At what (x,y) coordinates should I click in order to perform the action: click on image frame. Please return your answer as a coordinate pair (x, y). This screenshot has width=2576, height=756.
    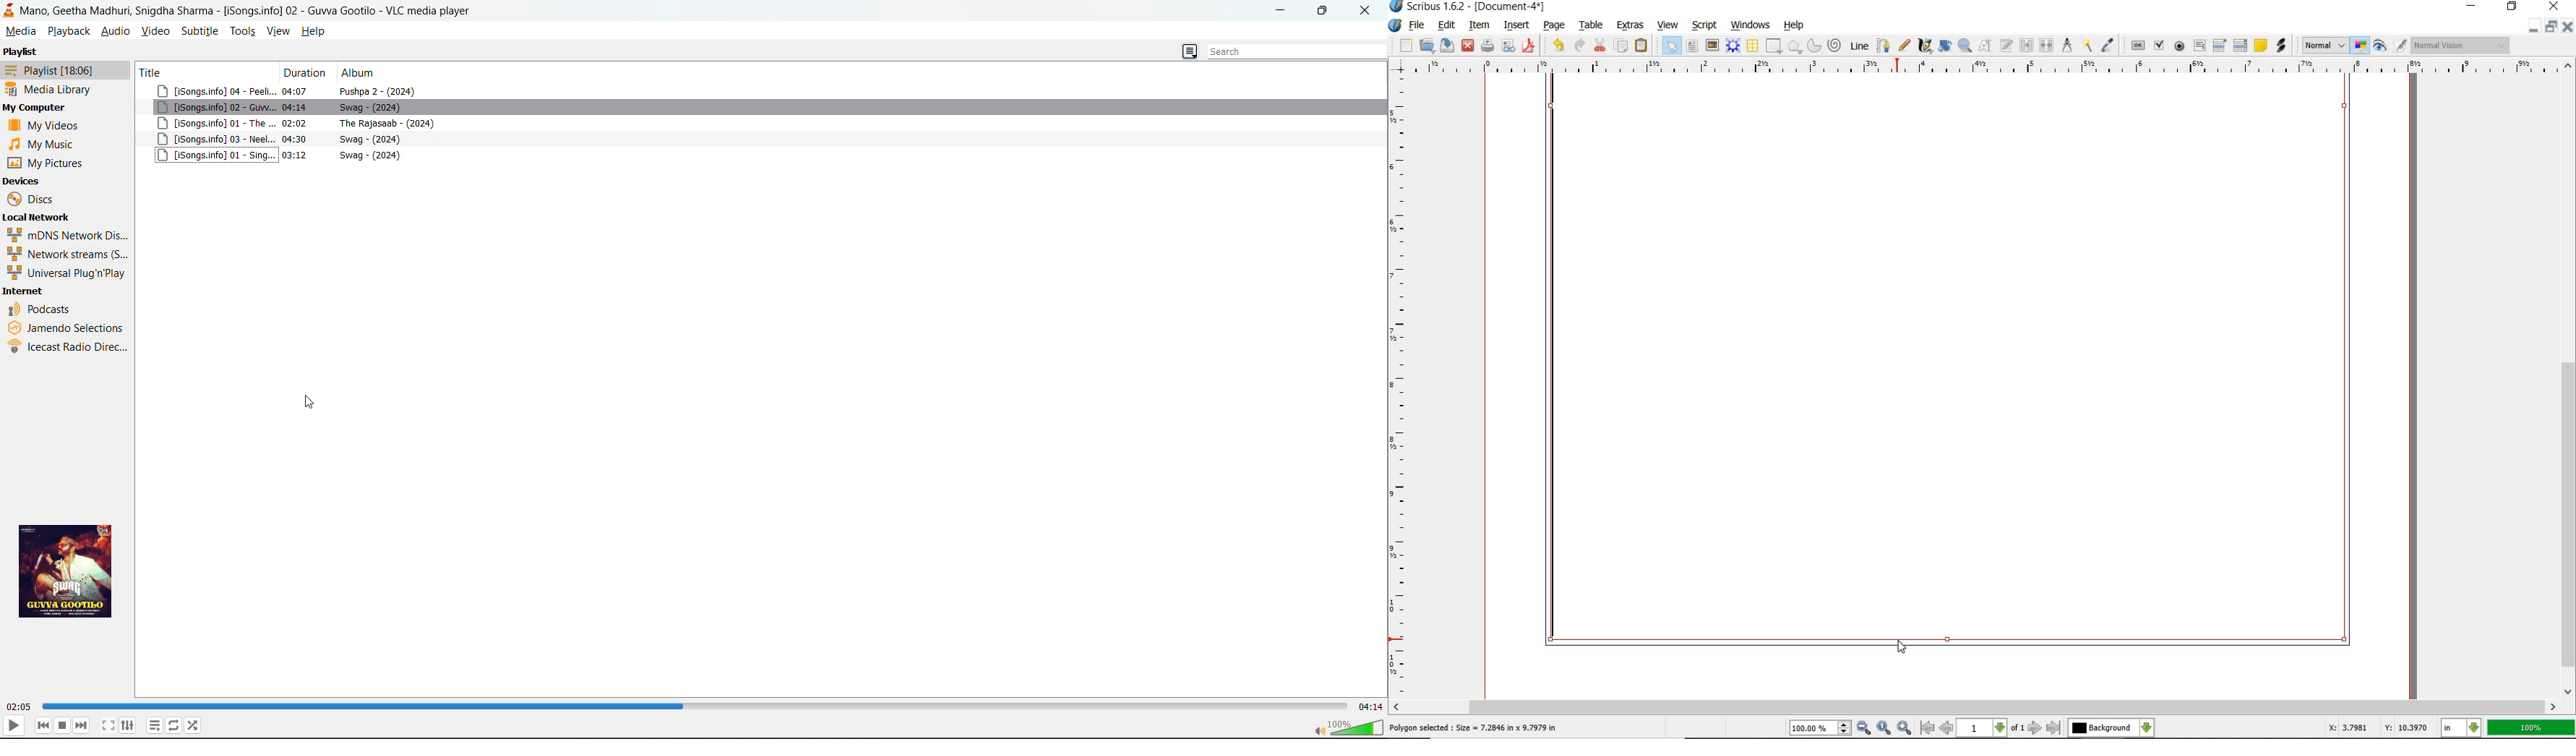
    Looking at the image, I should click on (1713, 47).